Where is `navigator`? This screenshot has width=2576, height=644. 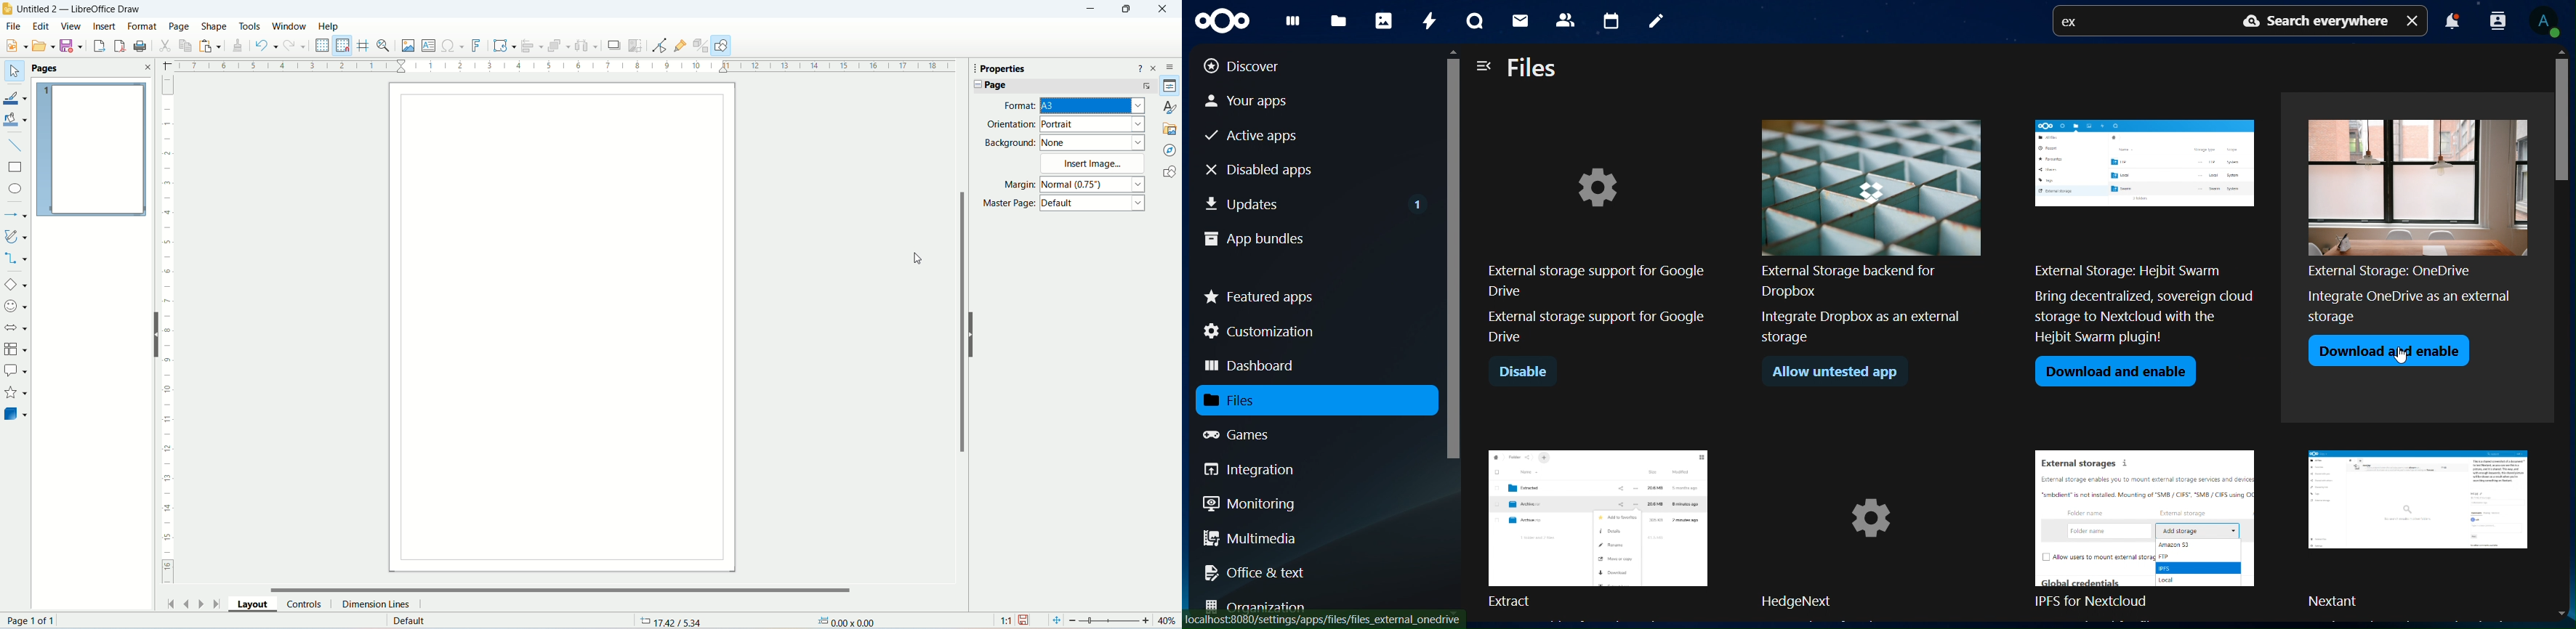 navigator is located at coordinates (1171, 150).